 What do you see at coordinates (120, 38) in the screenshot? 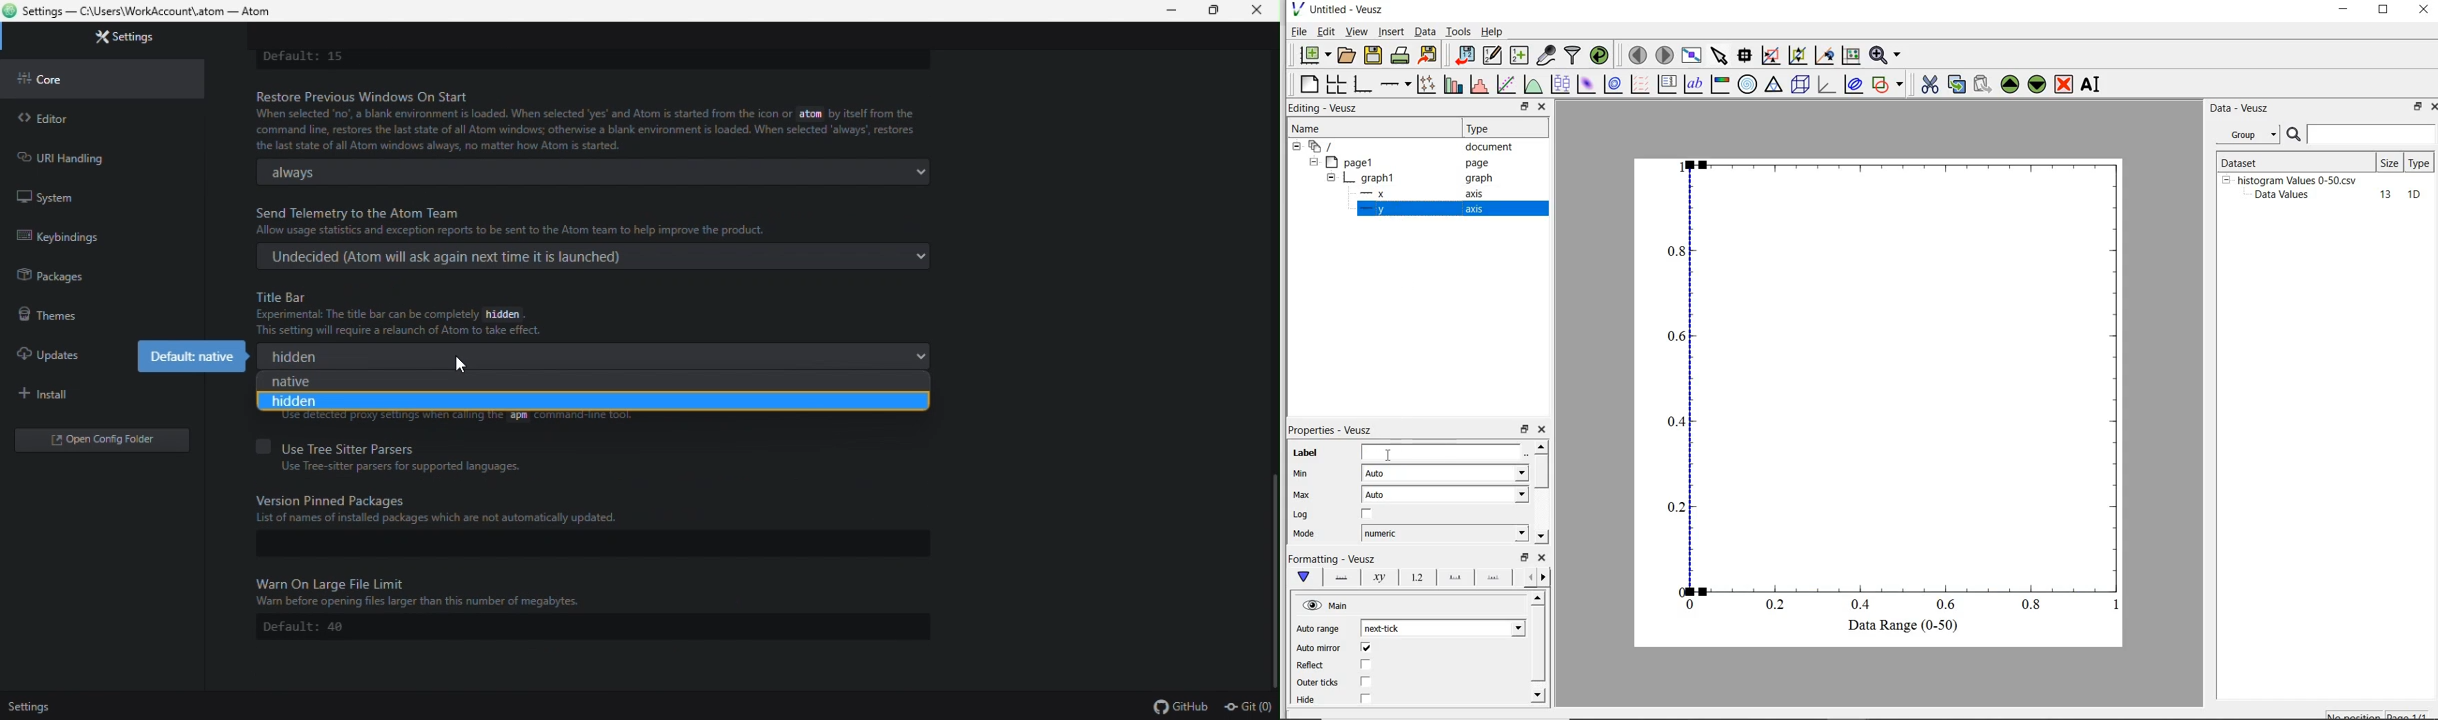
I see `Settings` at bounding box center [120, 38].